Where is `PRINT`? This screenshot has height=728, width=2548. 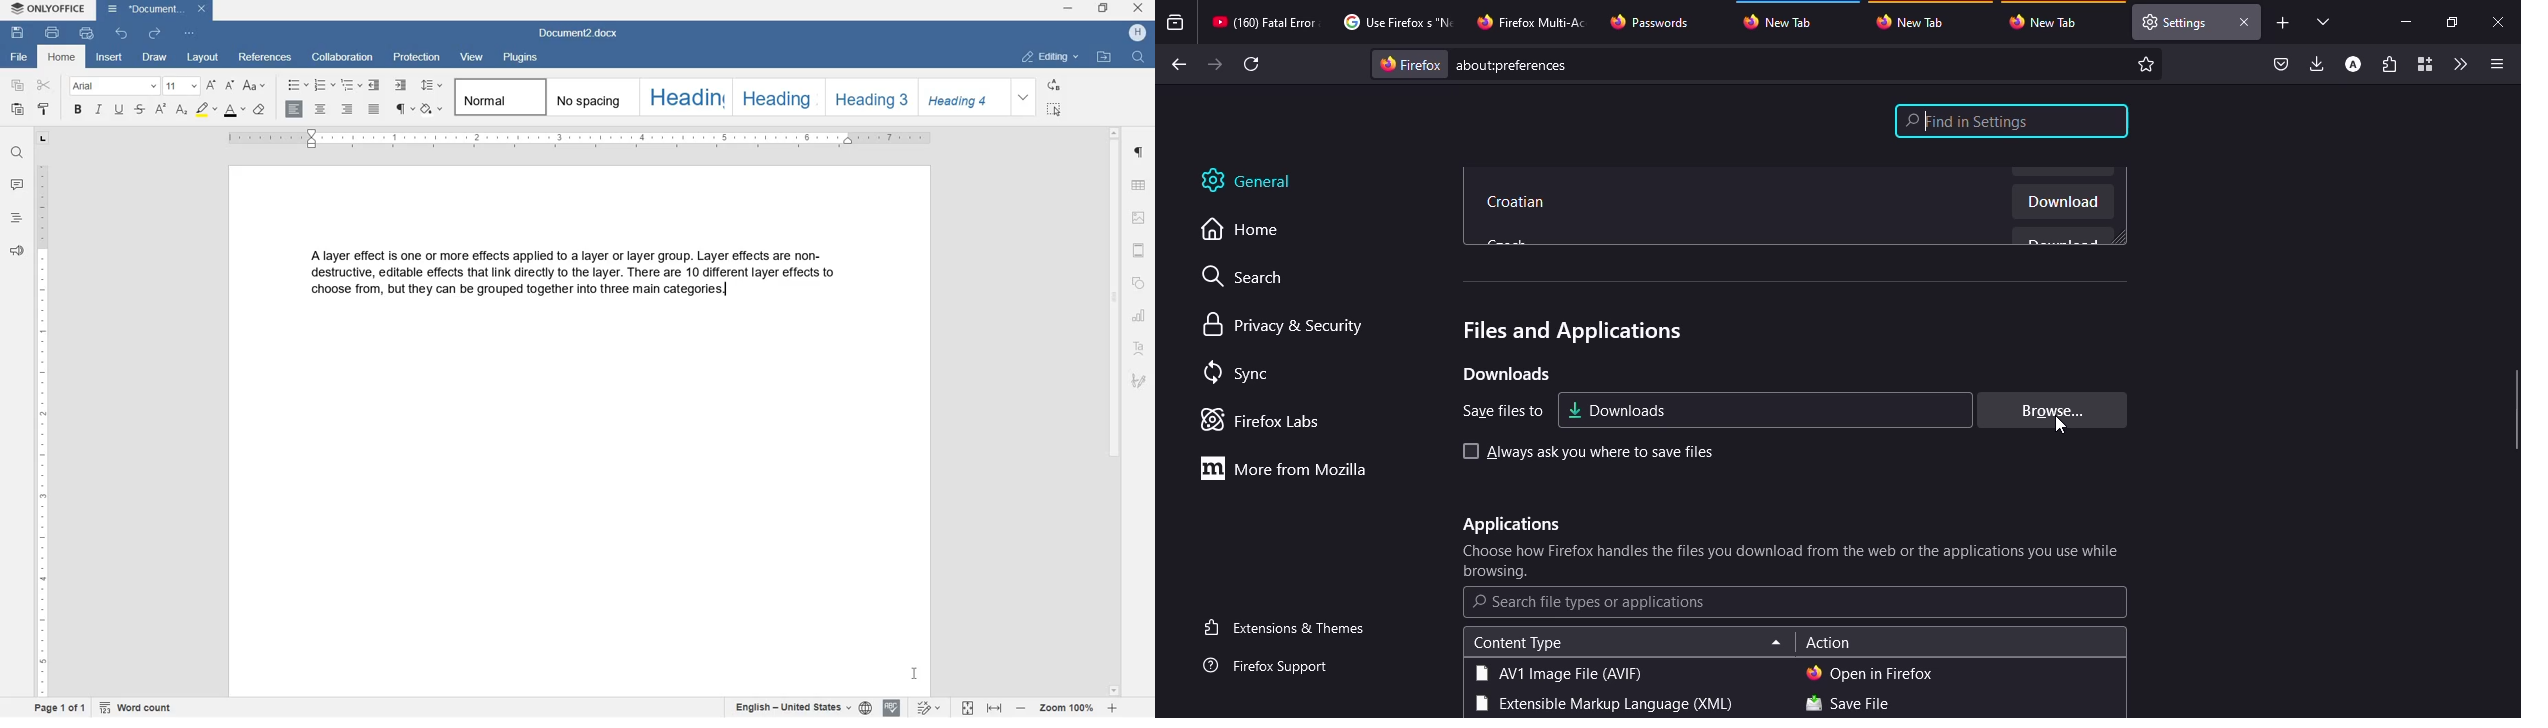 PRINT is located at coordinates (52, 33).